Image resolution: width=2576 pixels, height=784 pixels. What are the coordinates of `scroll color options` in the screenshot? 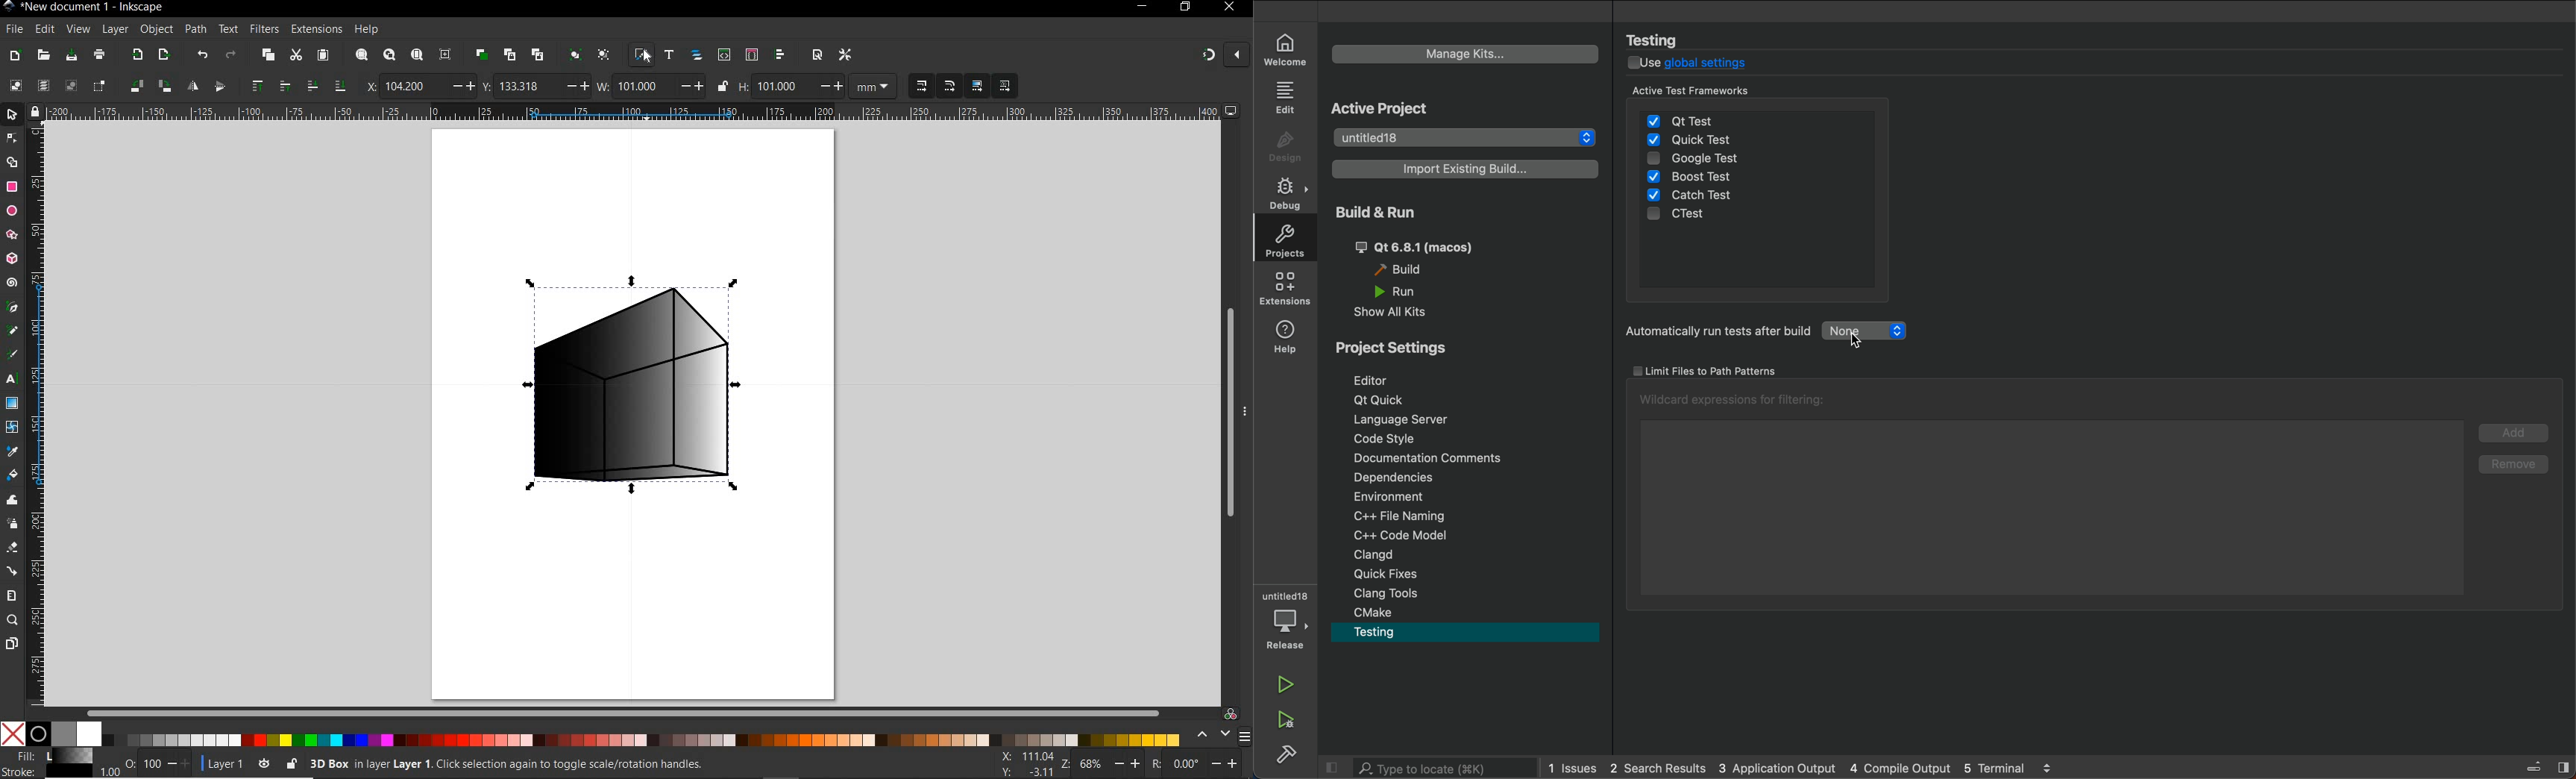 It's located at (1211, 736).